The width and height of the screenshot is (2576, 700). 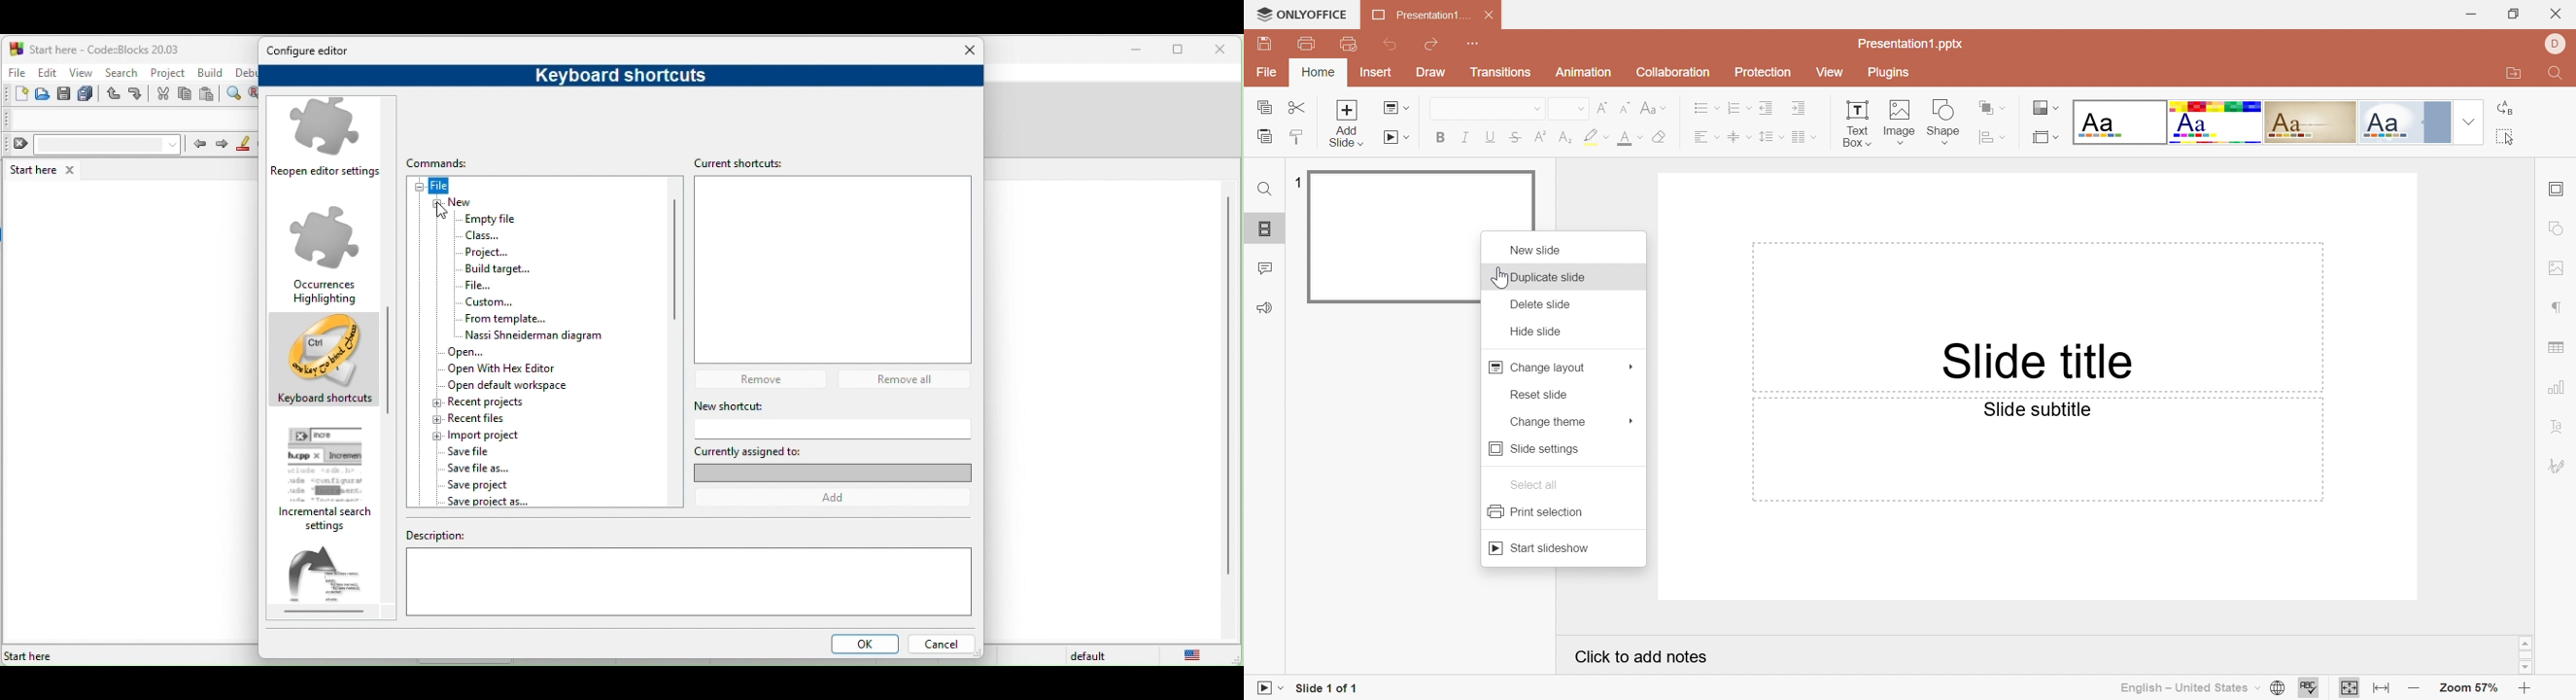 I want to click on new shortcut, so click(x=801, y=405).